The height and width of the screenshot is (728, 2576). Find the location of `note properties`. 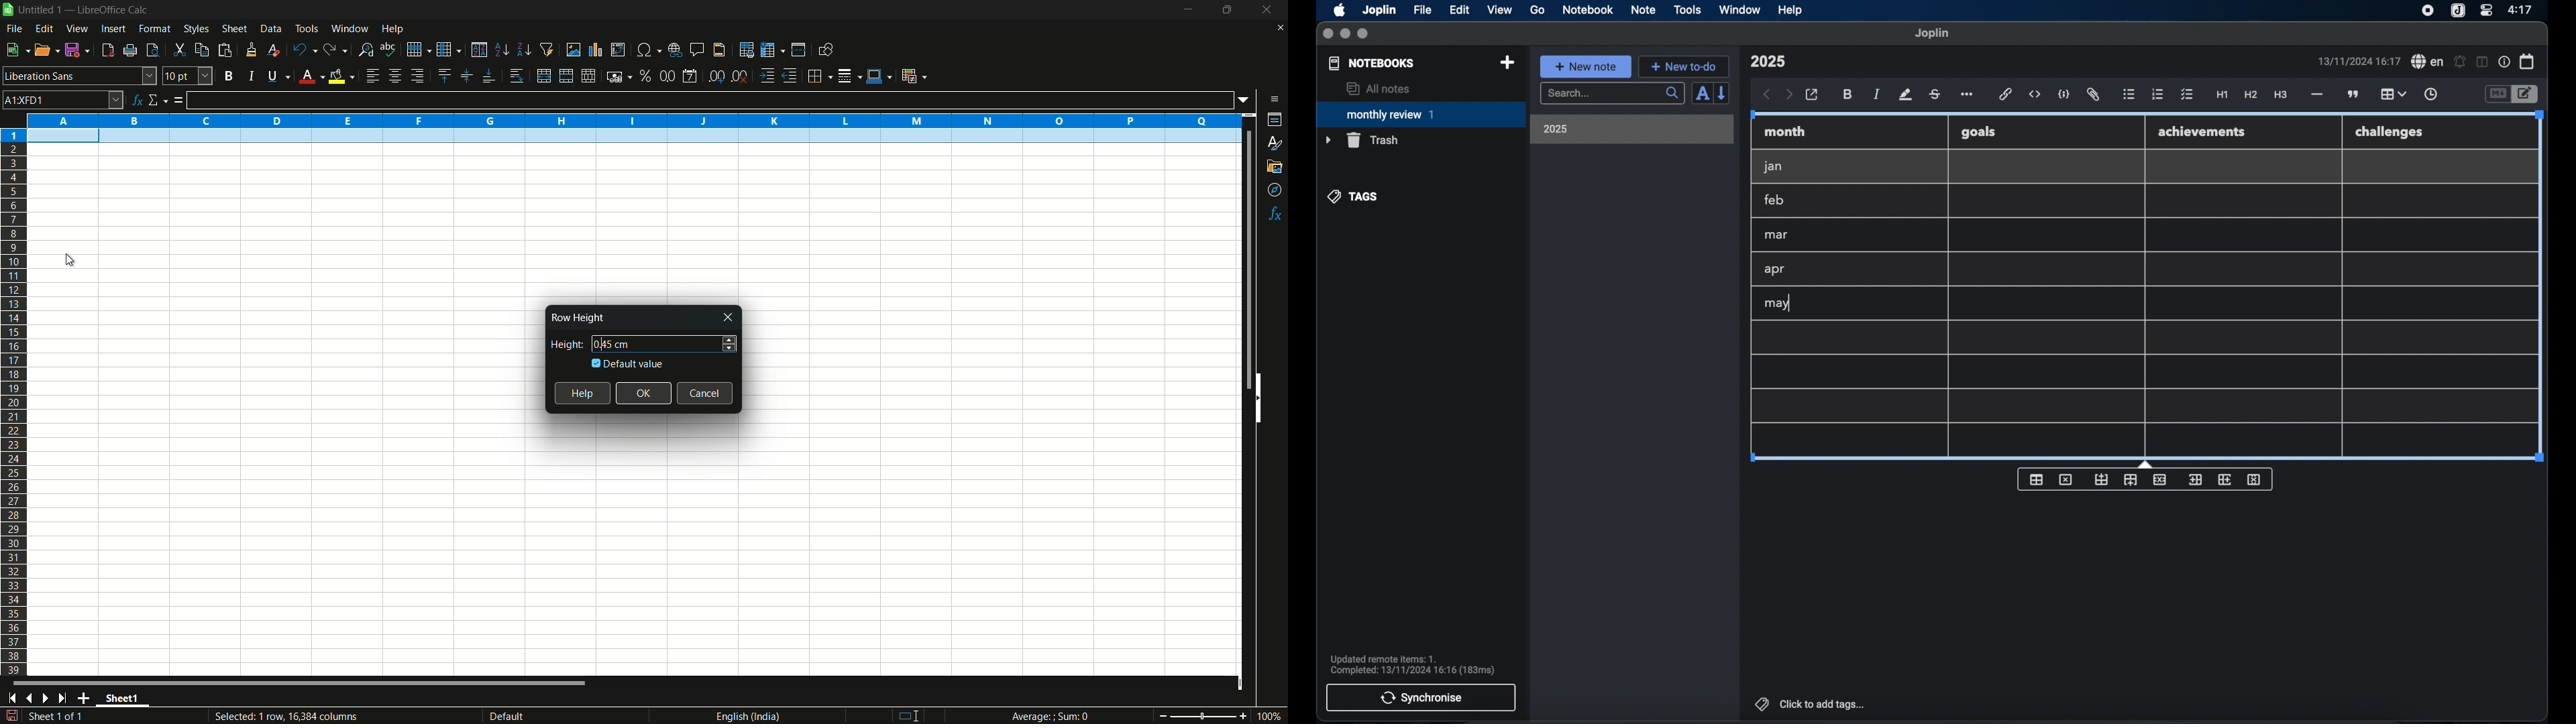

note properties is located at coordinates (2504, 62).